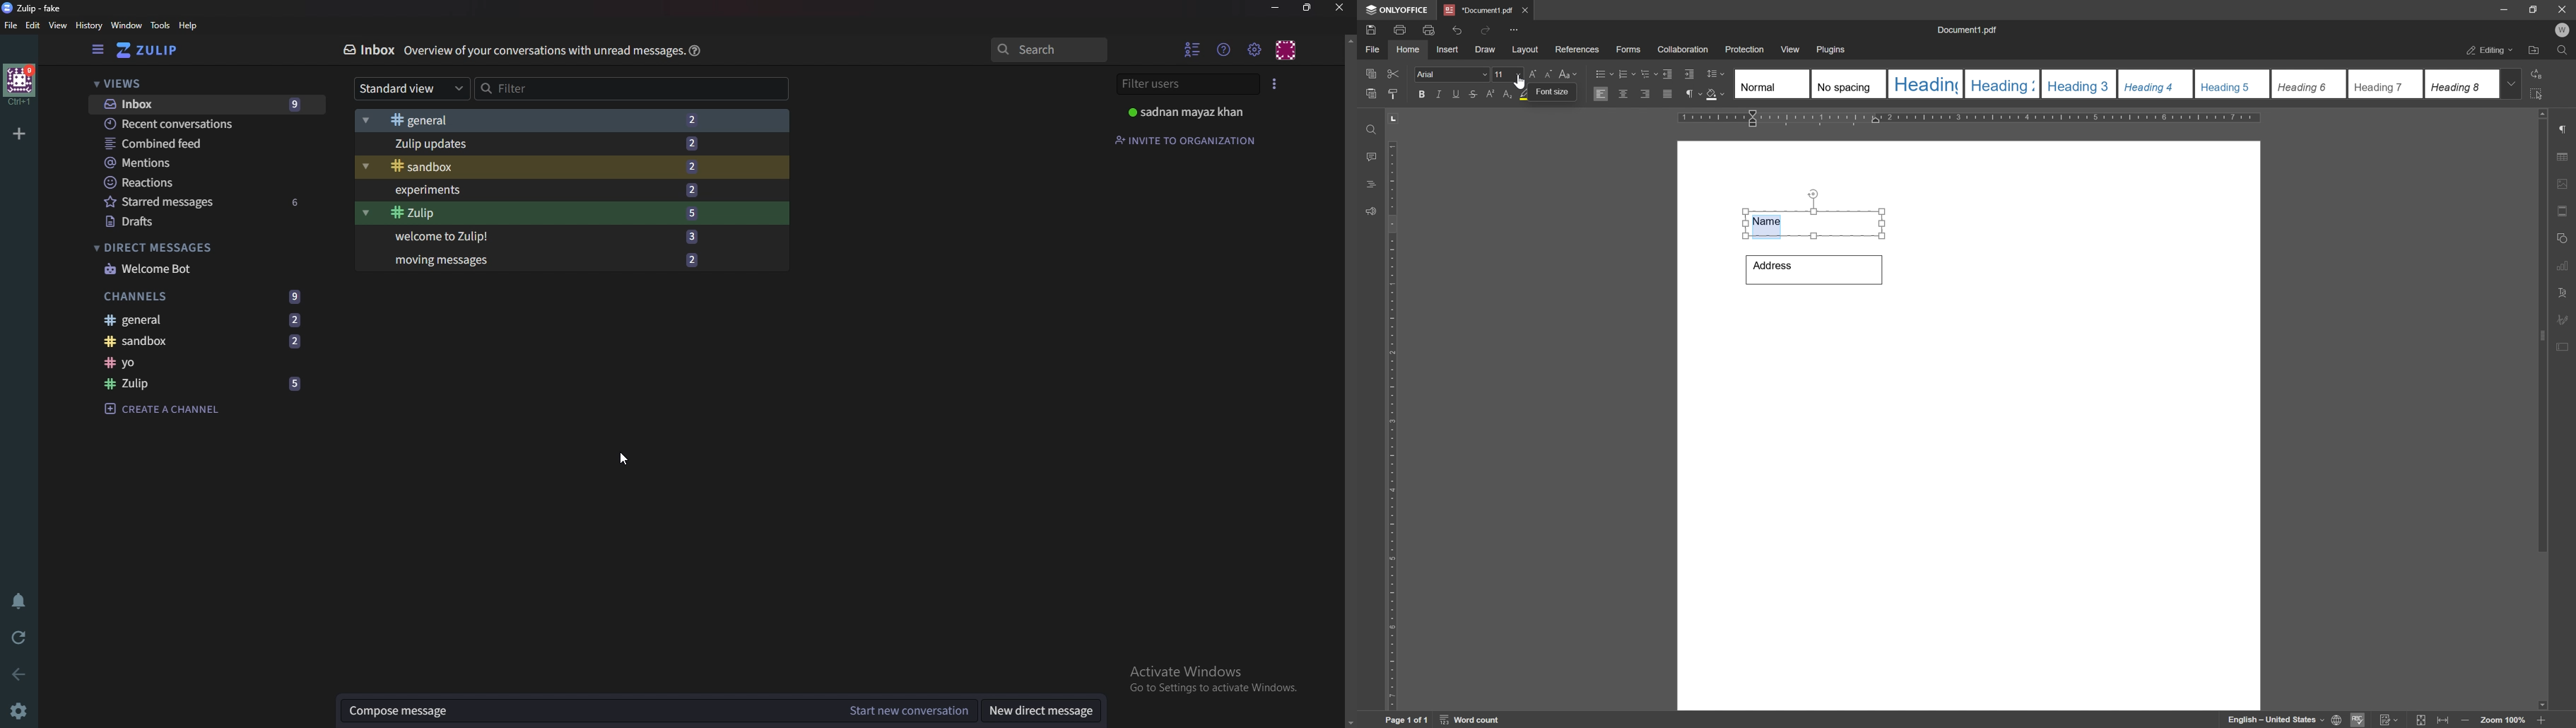 Image resolution: width=2576 pixels, height=728 pixels. What do you see at coordinates (1406, 720) in the screenshot?
I see `page 1 of 1` at bounding box center [1406, 720].